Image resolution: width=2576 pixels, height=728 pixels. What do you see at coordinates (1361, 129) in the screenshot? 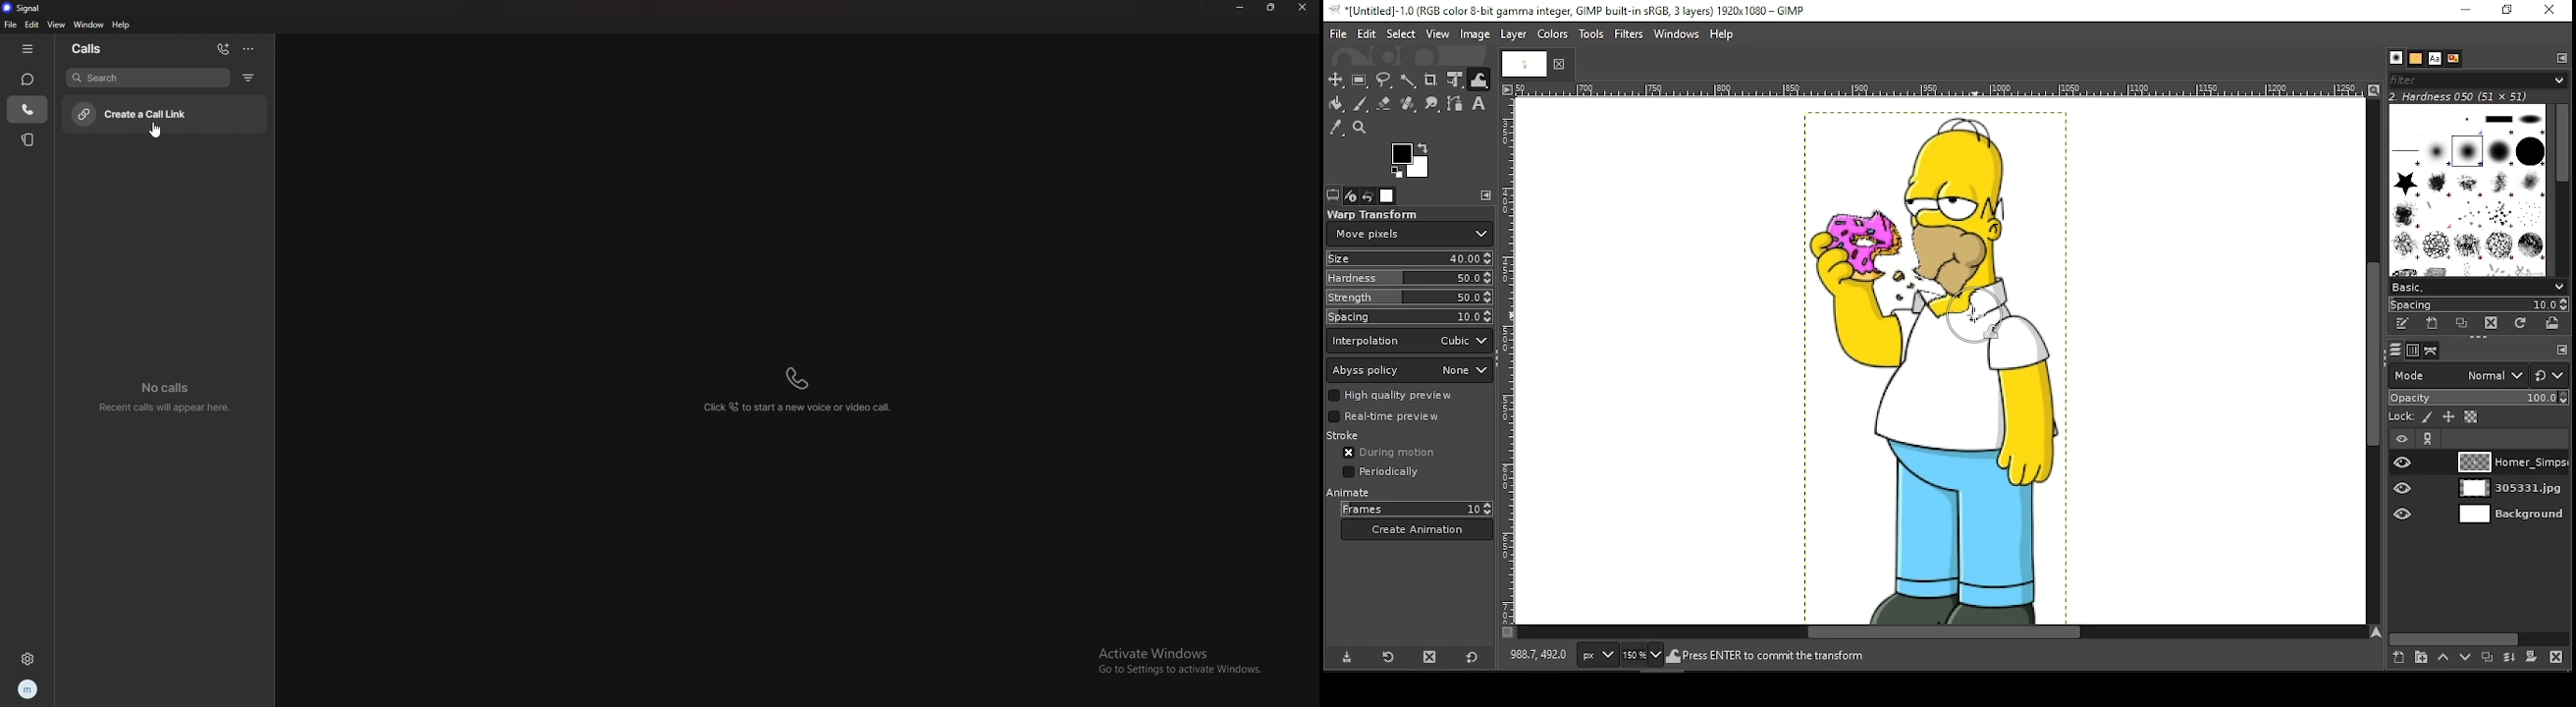
I see `zoom tool` at bounding box center [1361, 129].